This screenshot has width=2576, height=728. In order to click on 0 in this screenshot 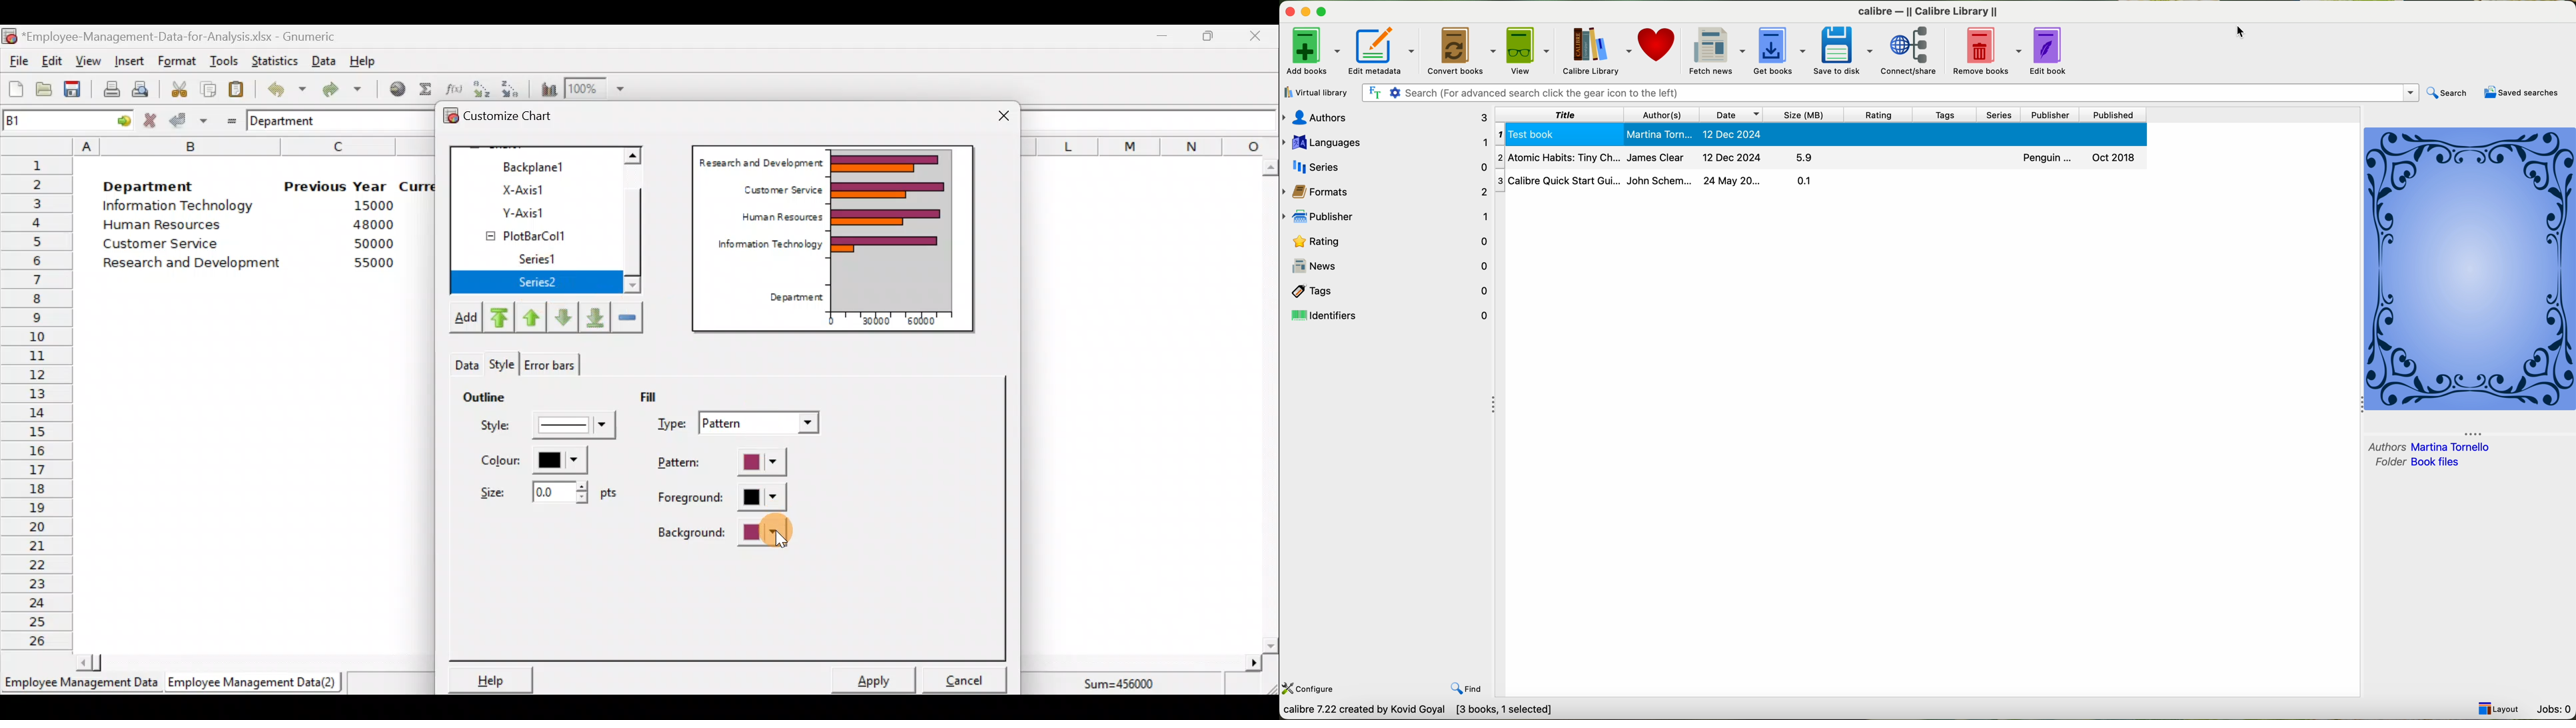, I will do `click(831, 321)`.